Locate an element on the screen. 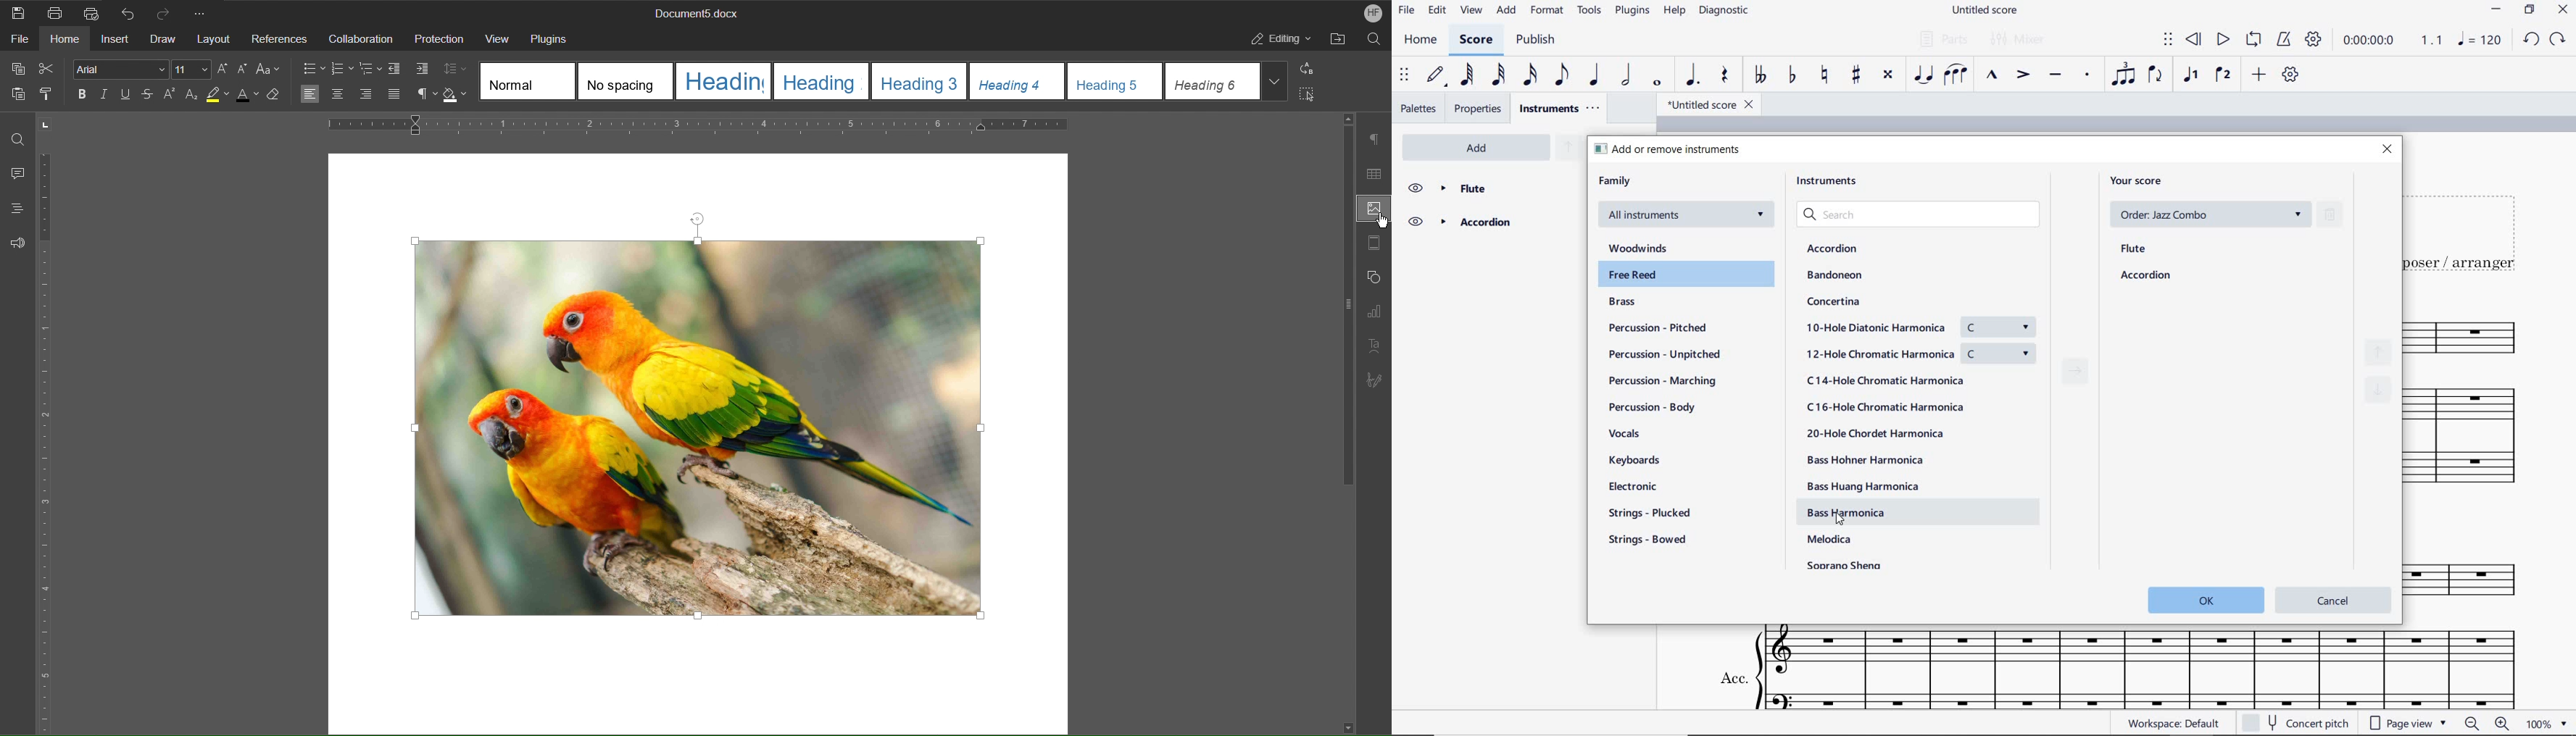 The image size is (2576, 756). Shadow is located at coordinates (457, 95).